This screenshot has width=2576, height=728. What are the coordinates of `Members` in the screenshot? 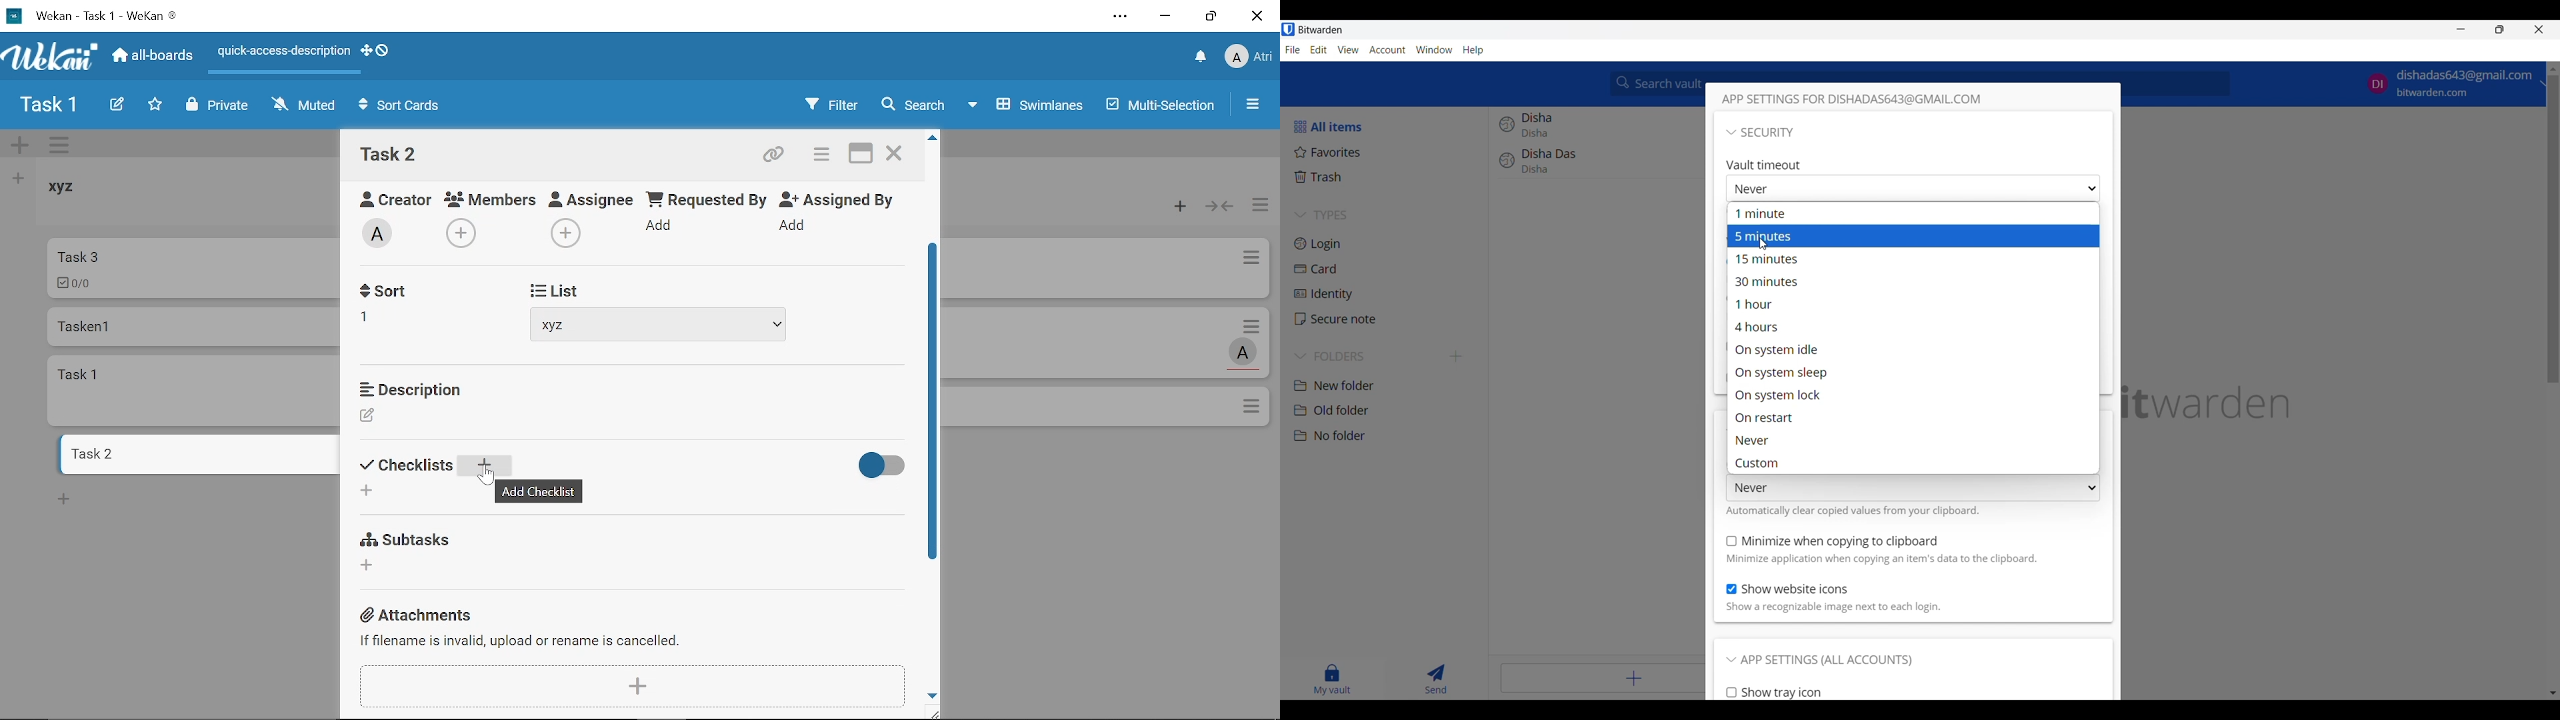 It's located at (491, 198).